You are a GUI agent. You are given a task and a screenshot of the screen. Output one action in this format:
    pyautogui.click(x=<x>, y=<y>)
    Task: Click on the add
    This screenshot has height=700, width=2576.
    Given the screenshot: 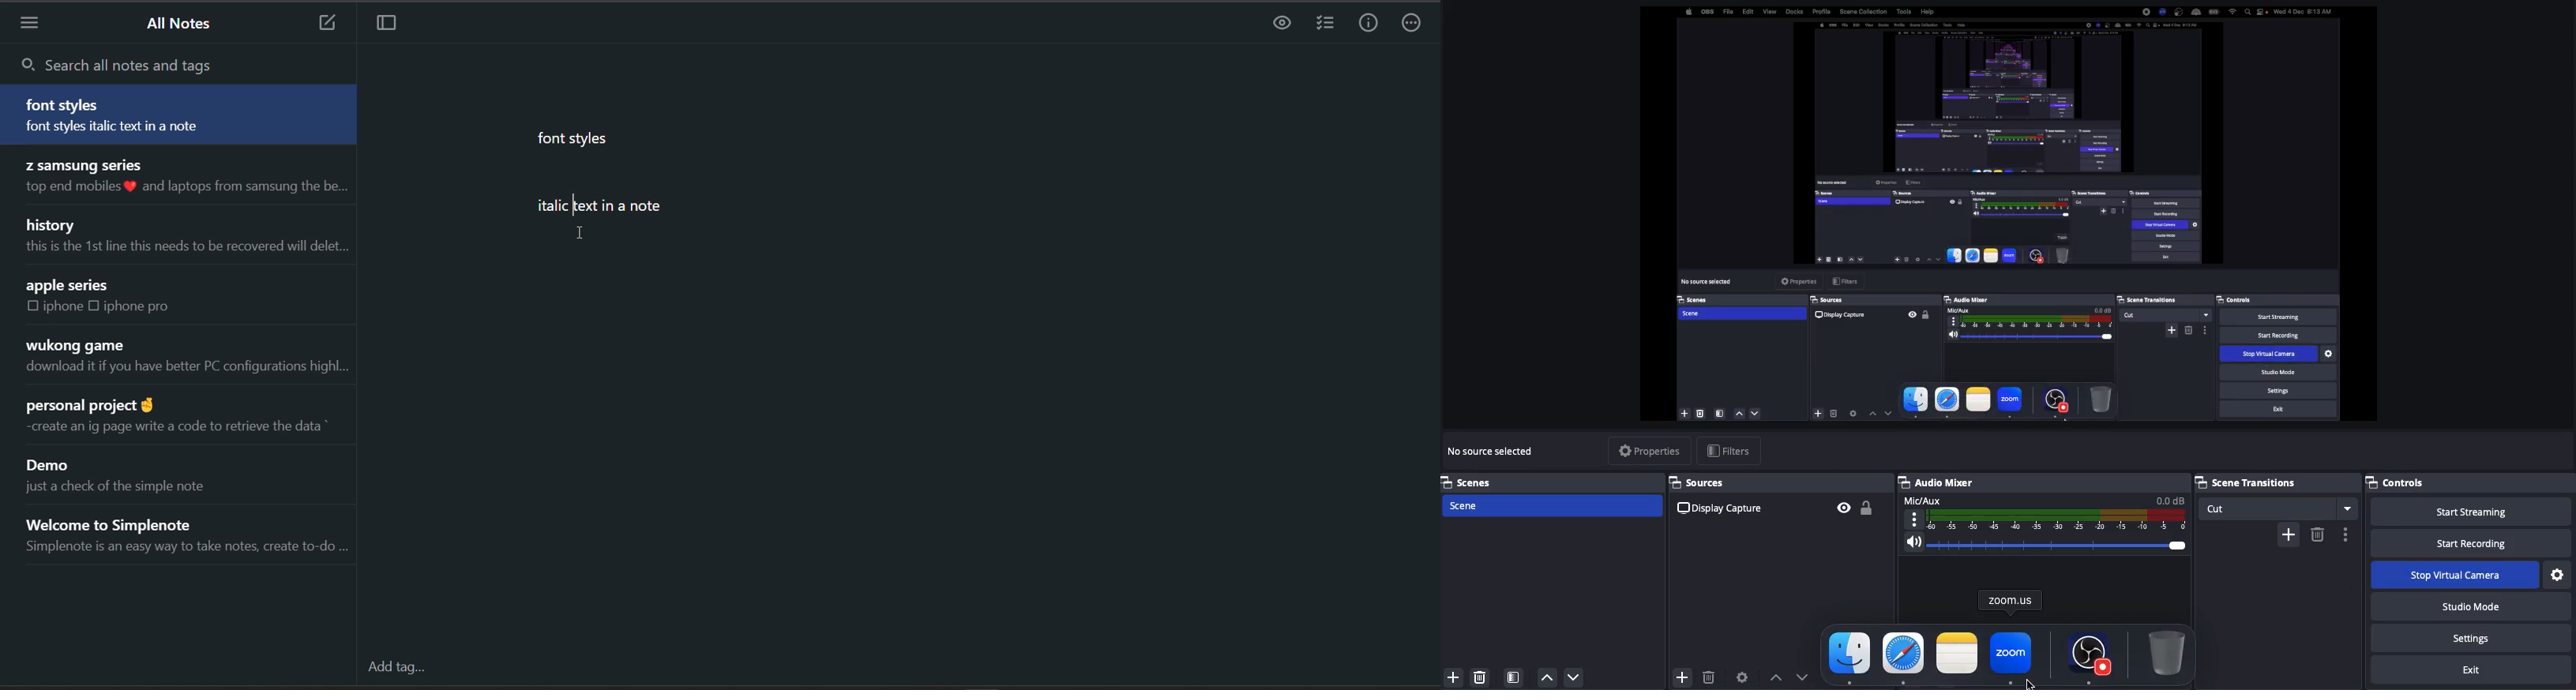 What is the action you would take?
    pyautogui.click(x=2283, y=533)
    